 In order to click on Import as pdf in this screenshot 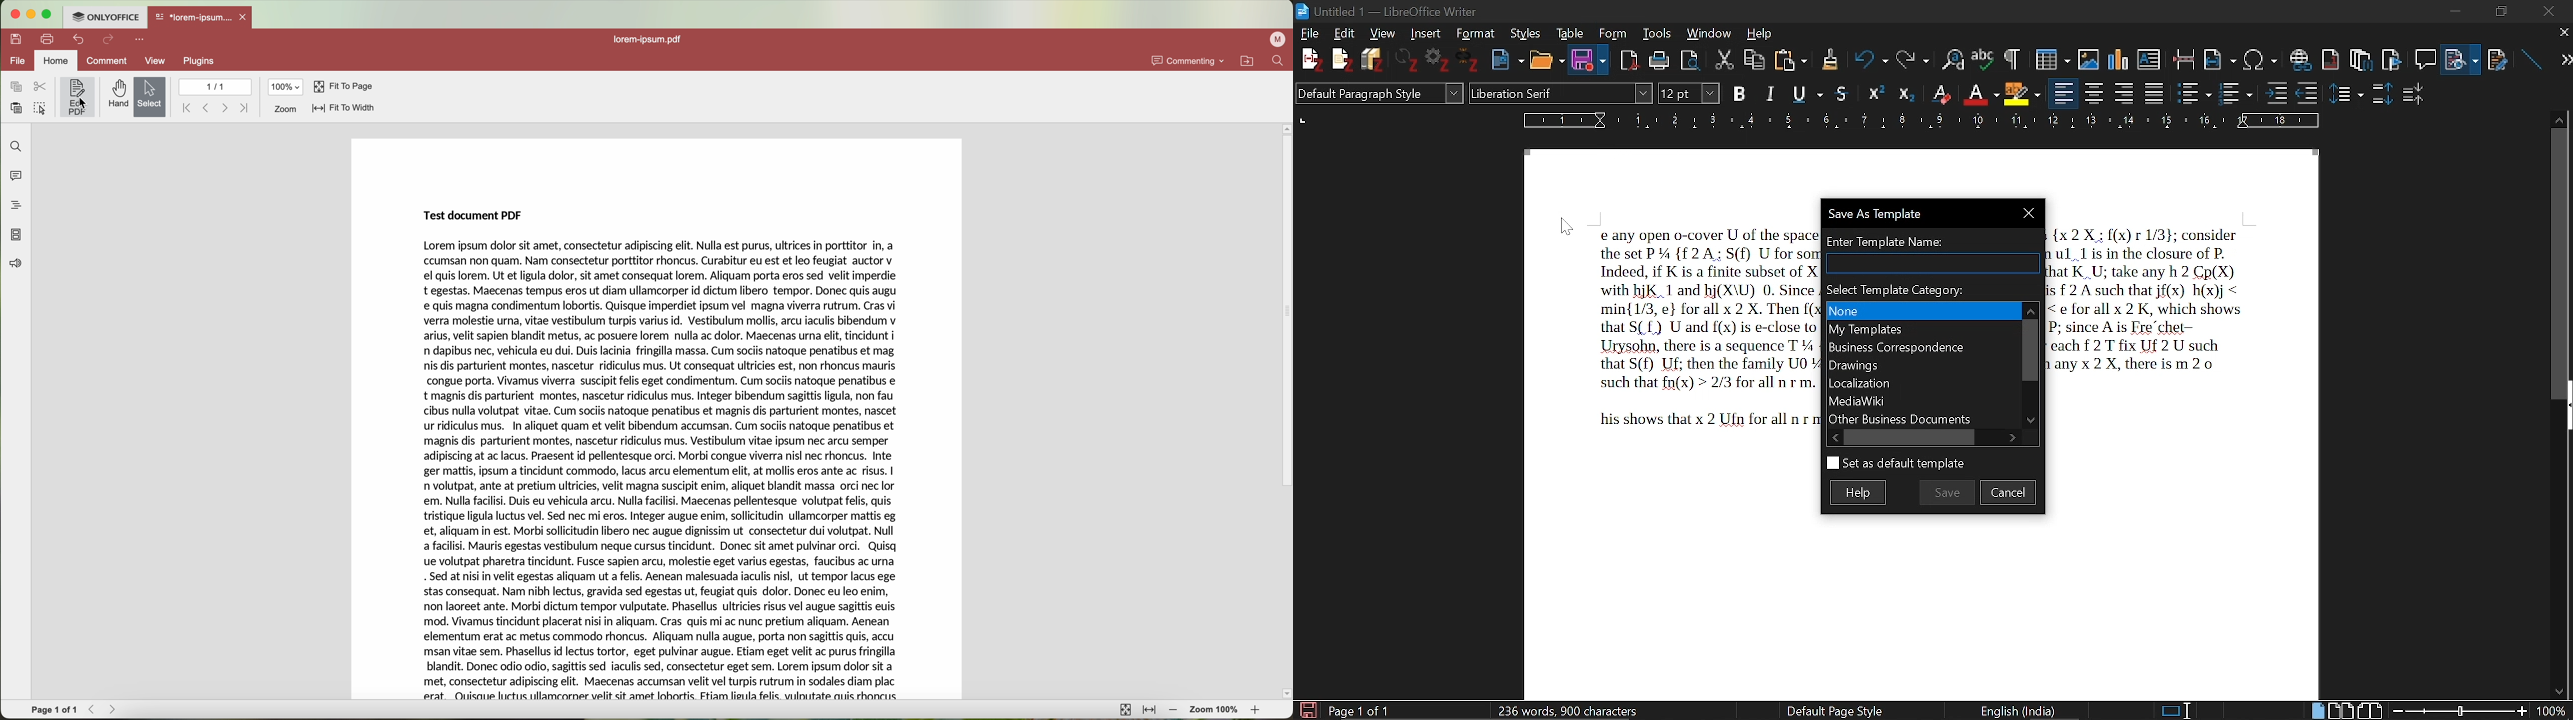, I will do `click(1630, 57)`.